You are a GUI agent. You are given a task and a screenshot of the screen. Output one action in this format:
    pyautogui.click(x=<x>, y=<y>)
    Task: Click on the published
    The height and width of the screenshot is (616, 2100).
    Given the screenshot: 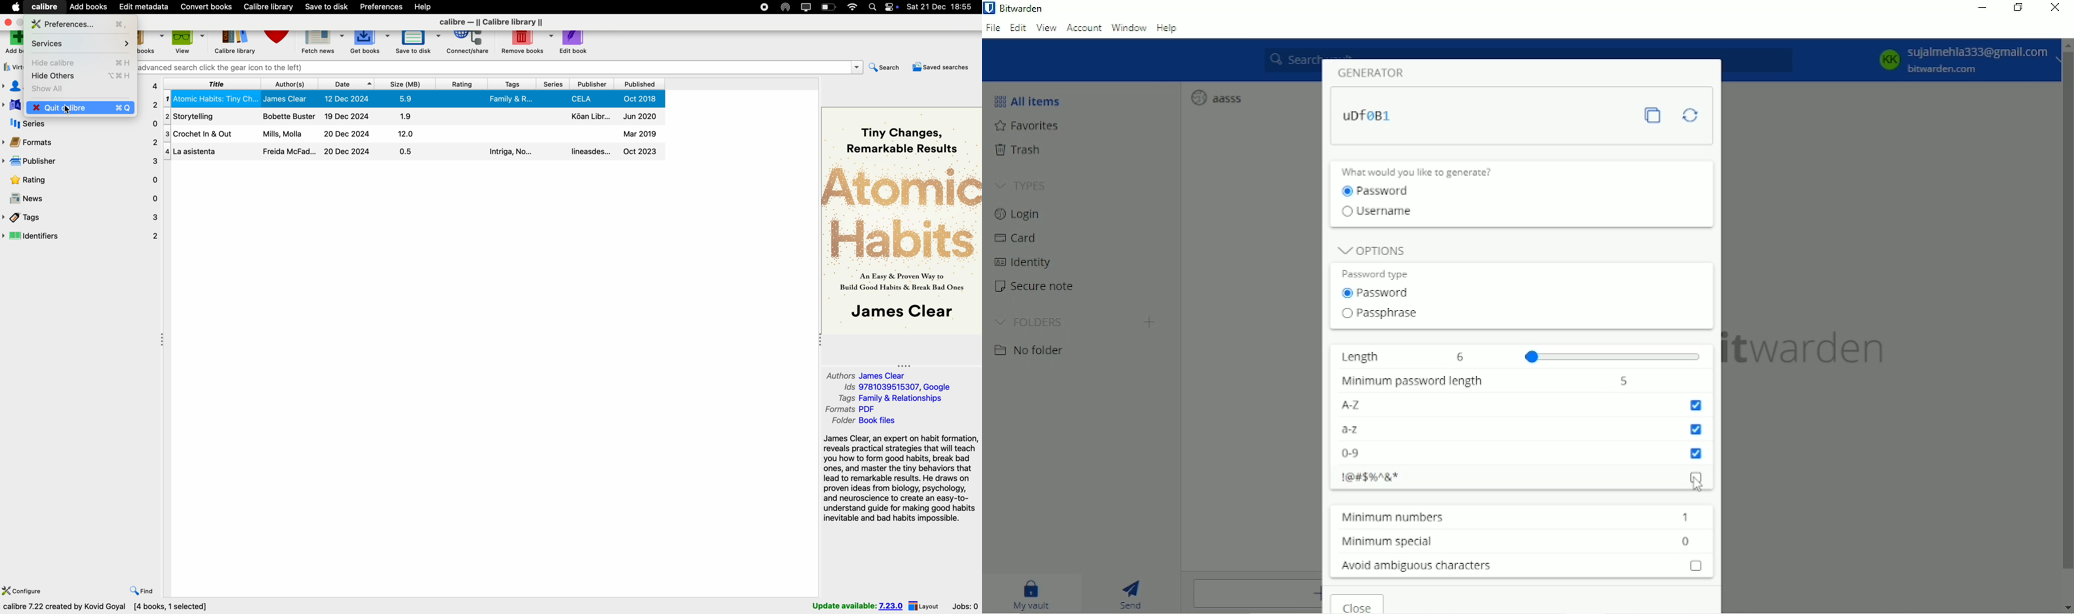 What is the action you would take?
    pyautogui.click(x=639, y=84)
    